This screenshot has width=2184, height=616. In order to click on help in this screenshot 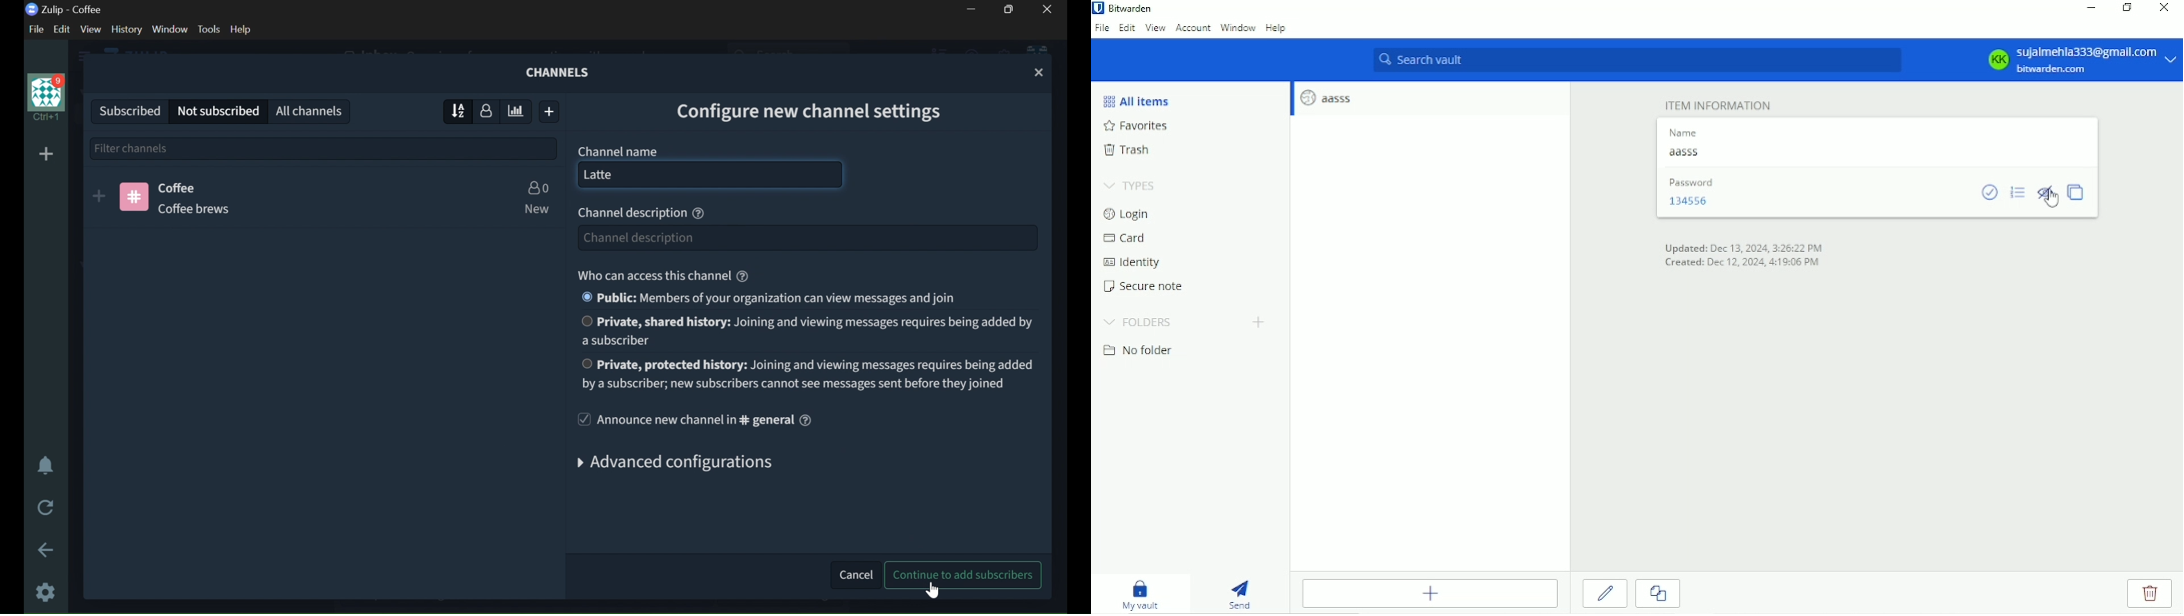, I will do `click(241, 29)`.